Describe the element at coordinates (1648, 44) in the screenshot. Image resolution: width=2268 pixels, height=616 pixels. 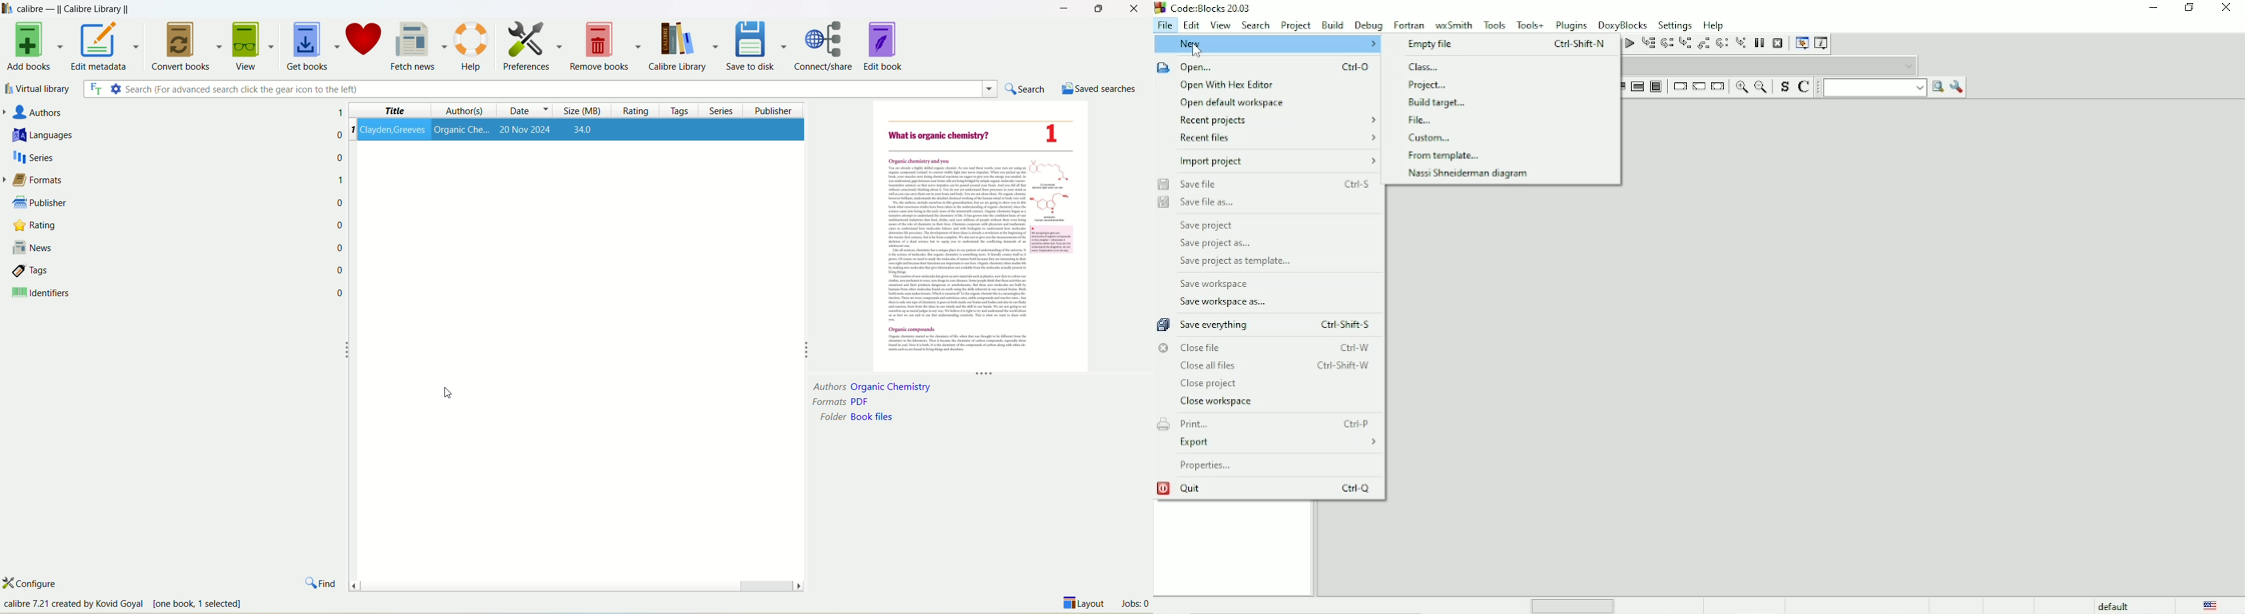
I see `Run to cursor` at that location.